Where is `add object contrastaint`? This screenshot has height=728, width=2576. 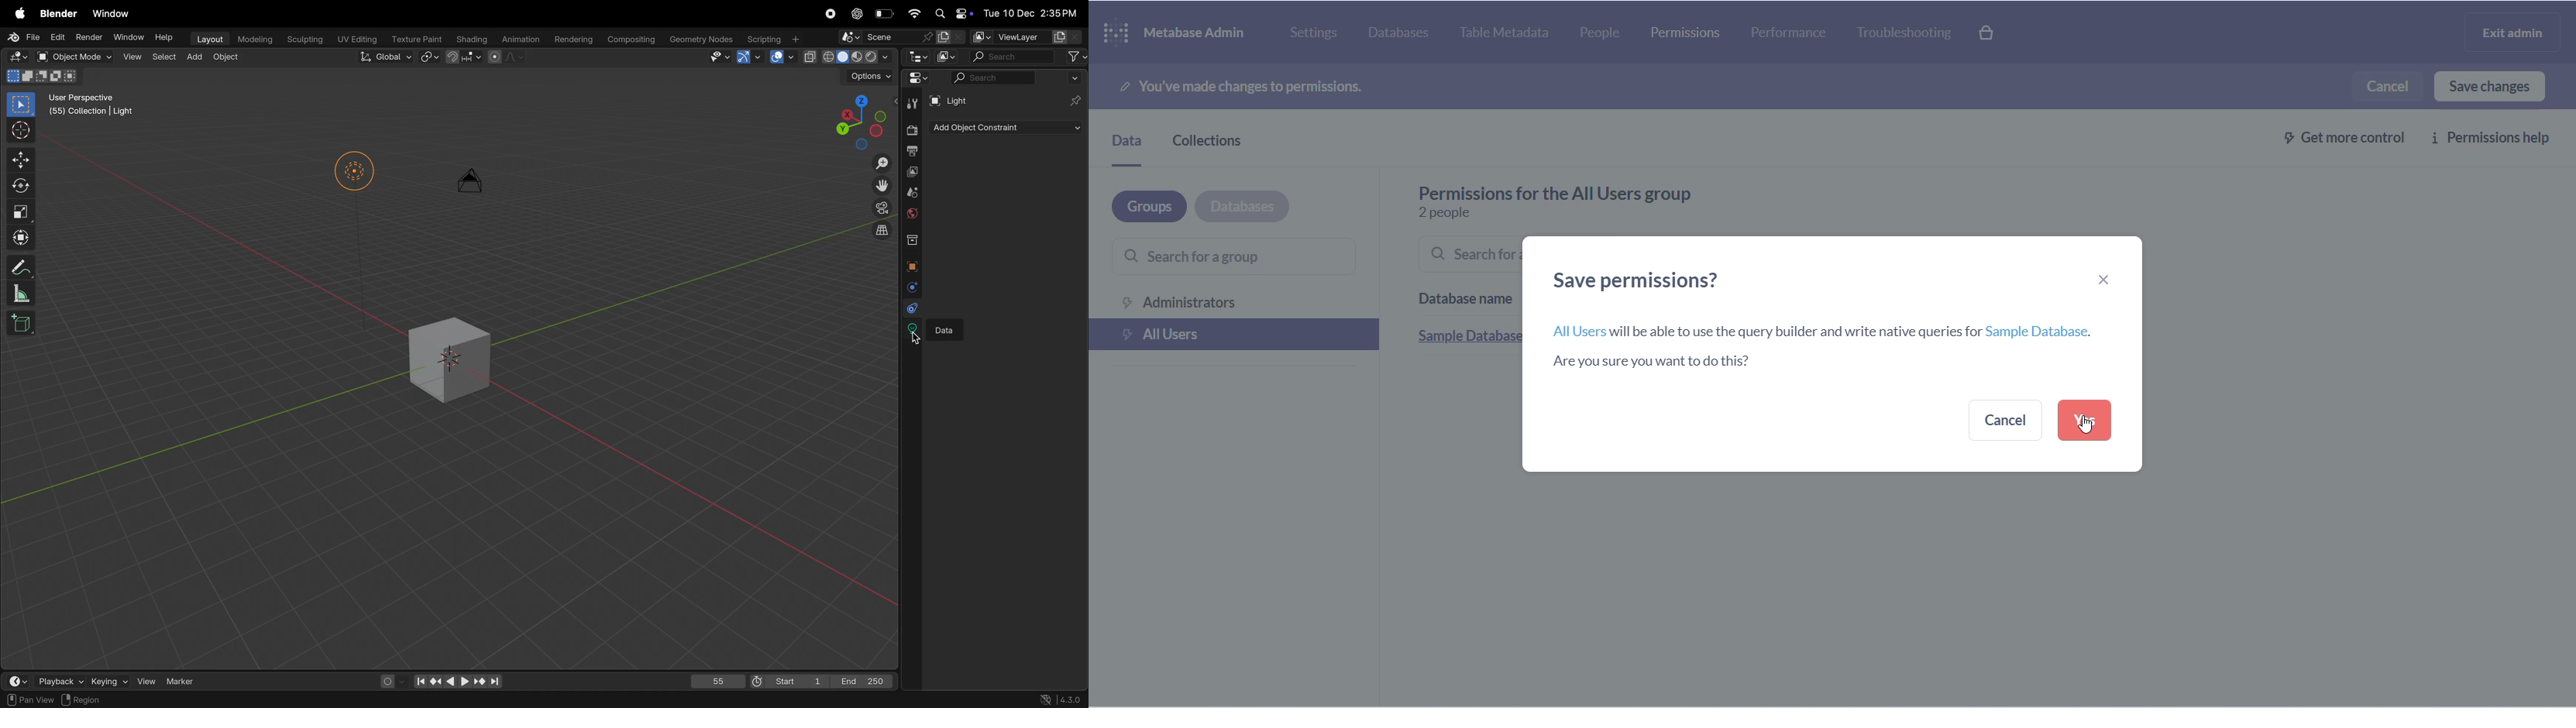 add object contrastaint is located at coordinates (1005, 127).